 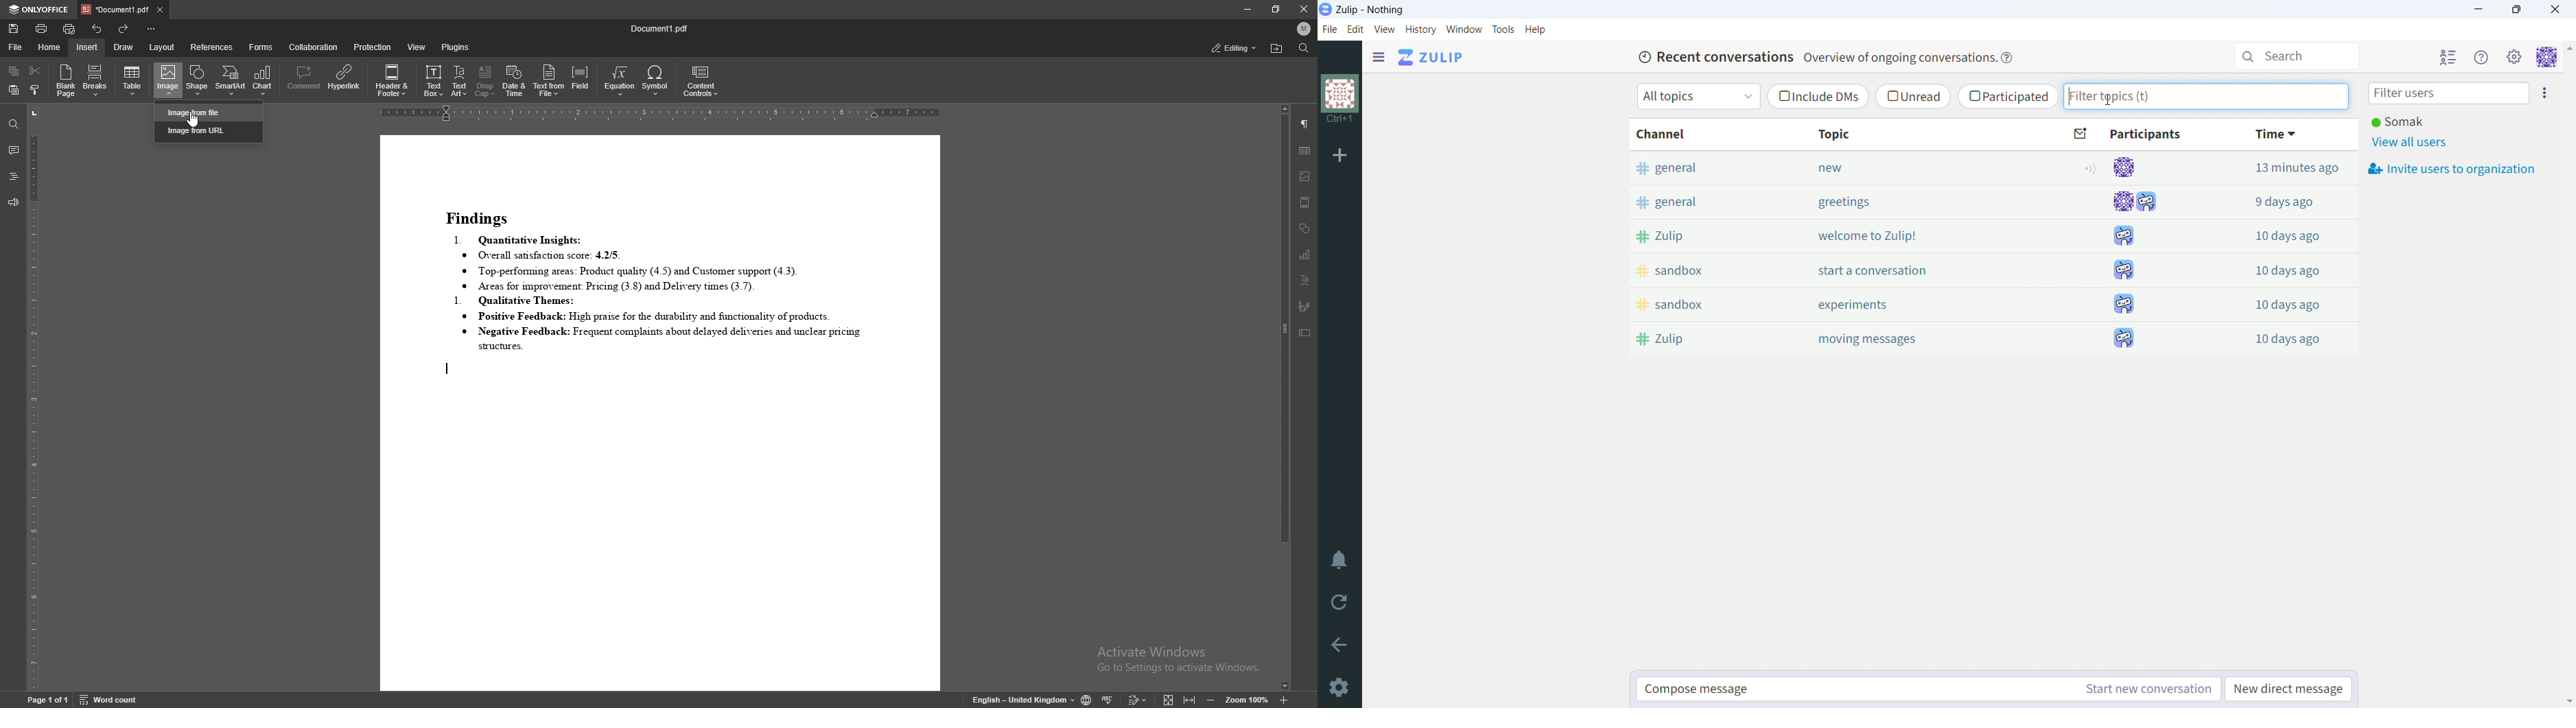 I want to click on personal menu, so click(x=2546, y=58).